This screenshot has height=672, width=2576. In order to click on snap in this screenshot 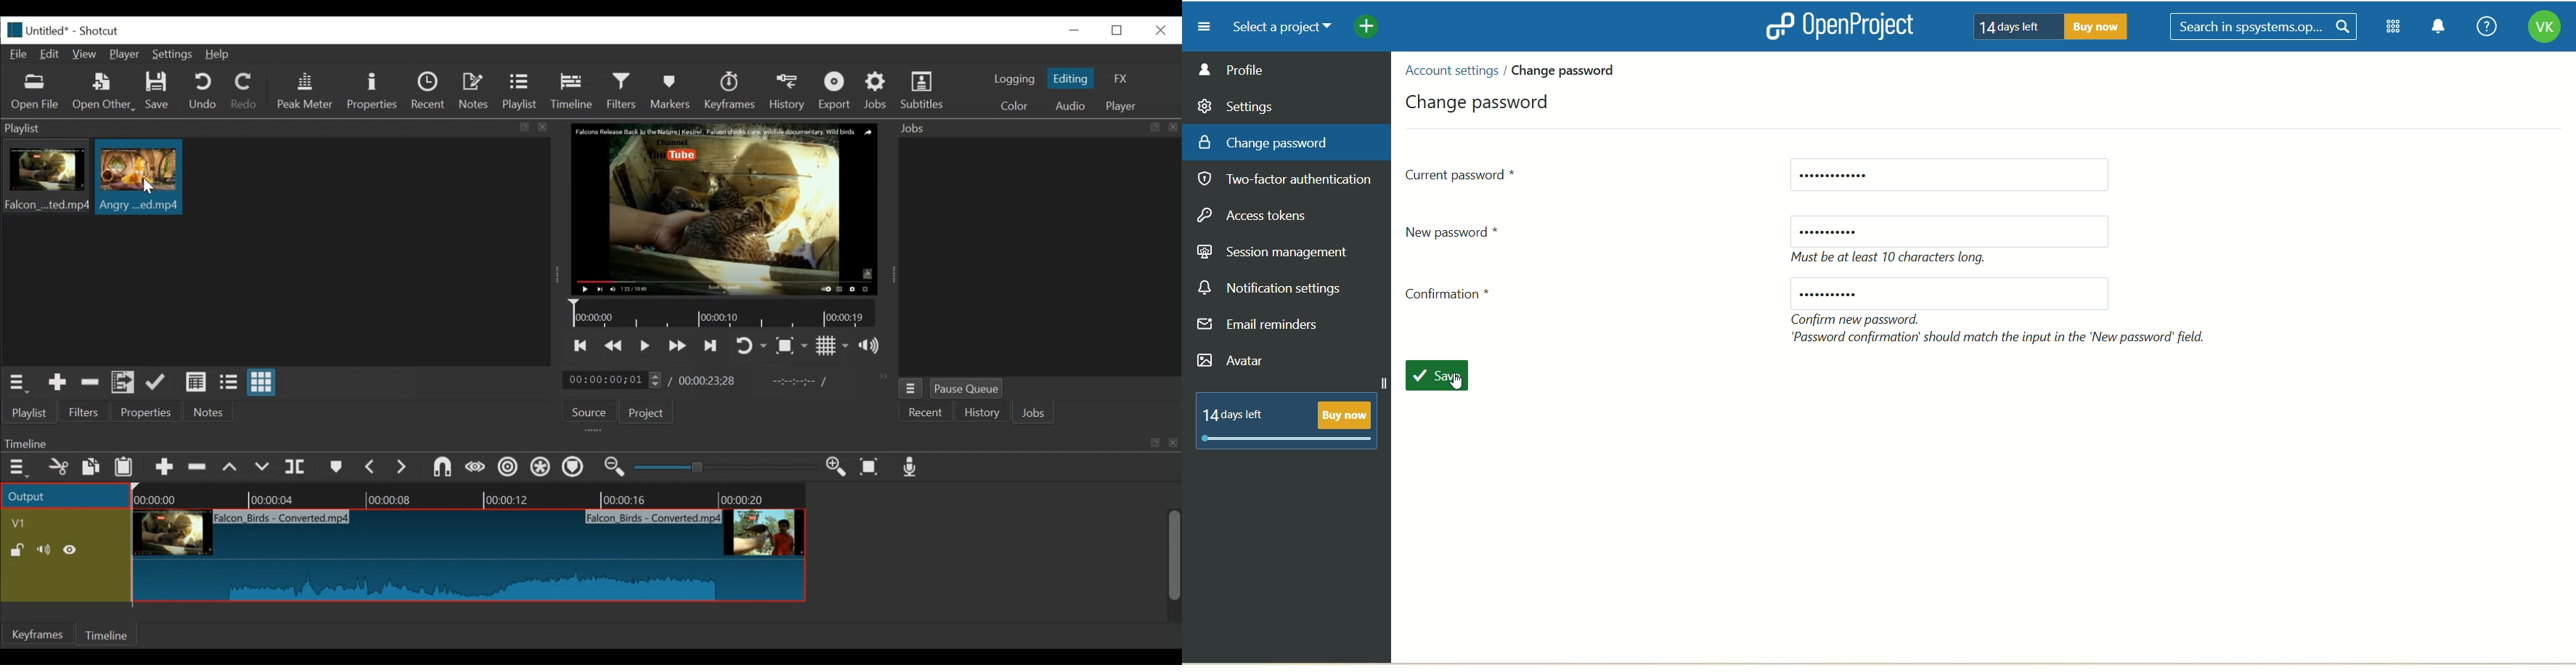, I will do `click(444, 469)`.